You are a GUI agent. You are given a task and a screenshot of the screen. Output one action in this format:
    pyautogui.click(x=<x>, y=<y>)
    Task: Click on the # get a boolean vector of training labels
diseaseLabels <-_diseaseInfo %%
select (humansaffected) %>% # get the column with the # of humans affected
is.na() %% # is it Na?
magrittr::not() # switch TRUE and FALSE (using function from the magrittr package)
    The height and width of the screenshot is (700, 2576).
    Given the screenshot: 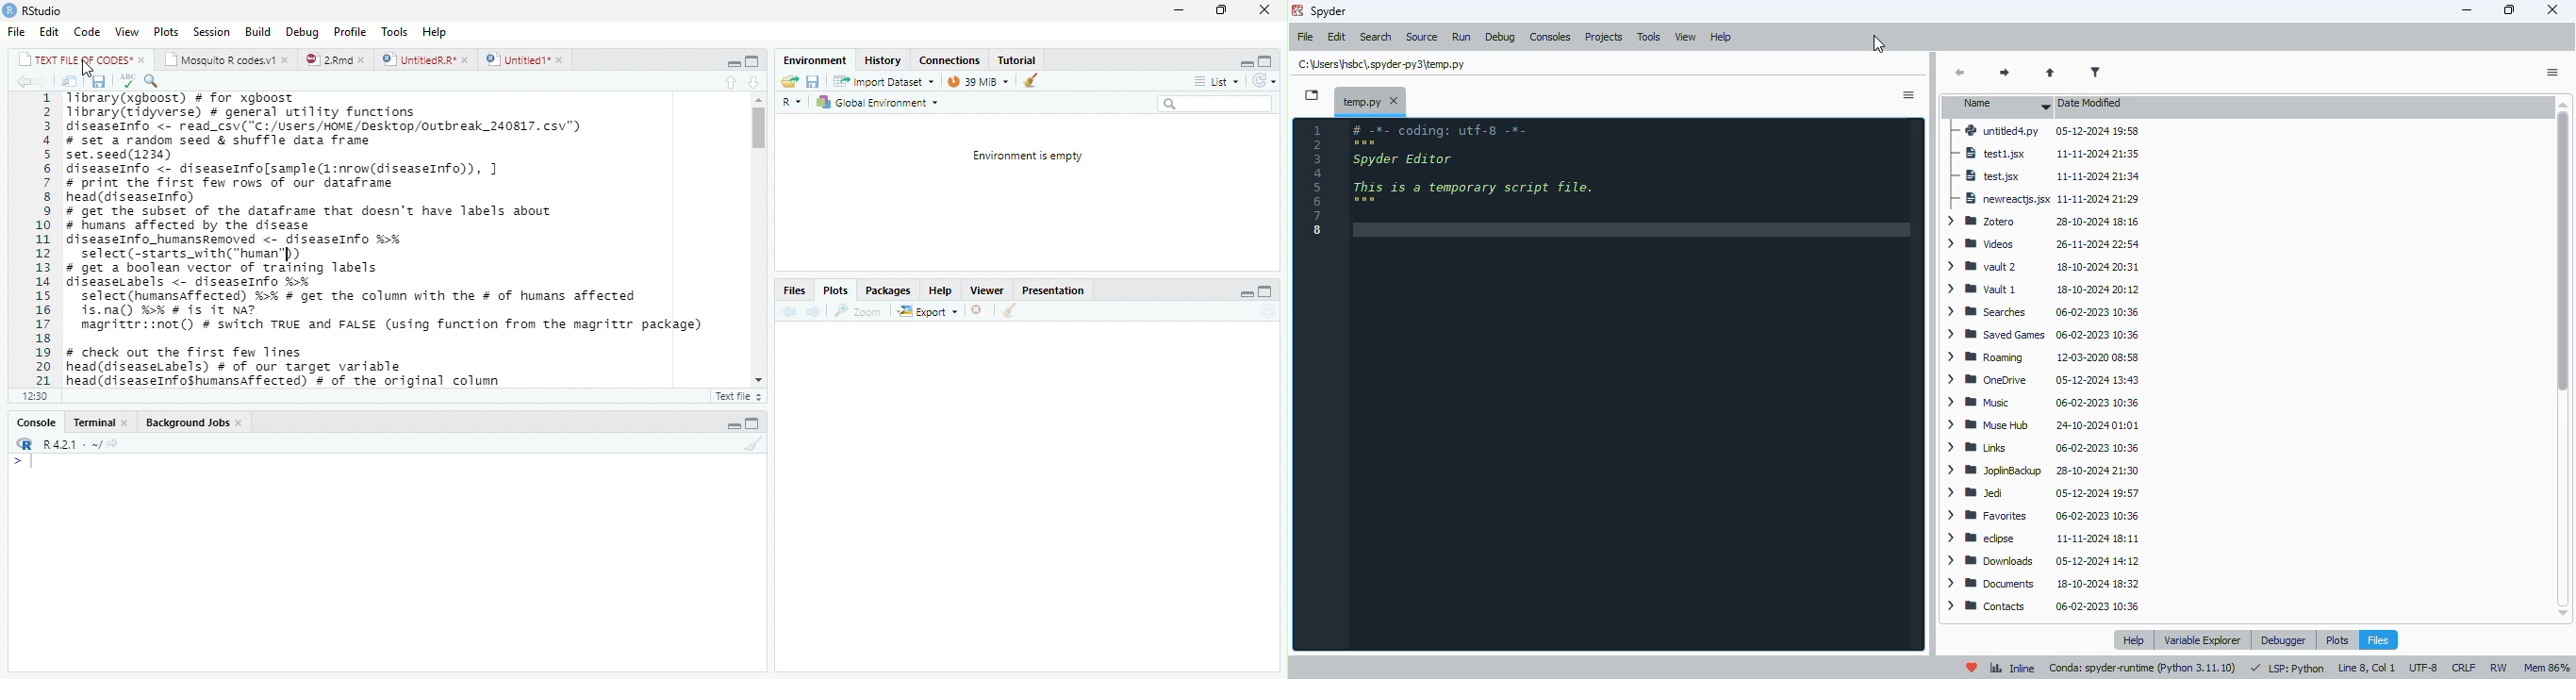 What is the action you would take?
    pyautogui.click(x=388, y=300)
    